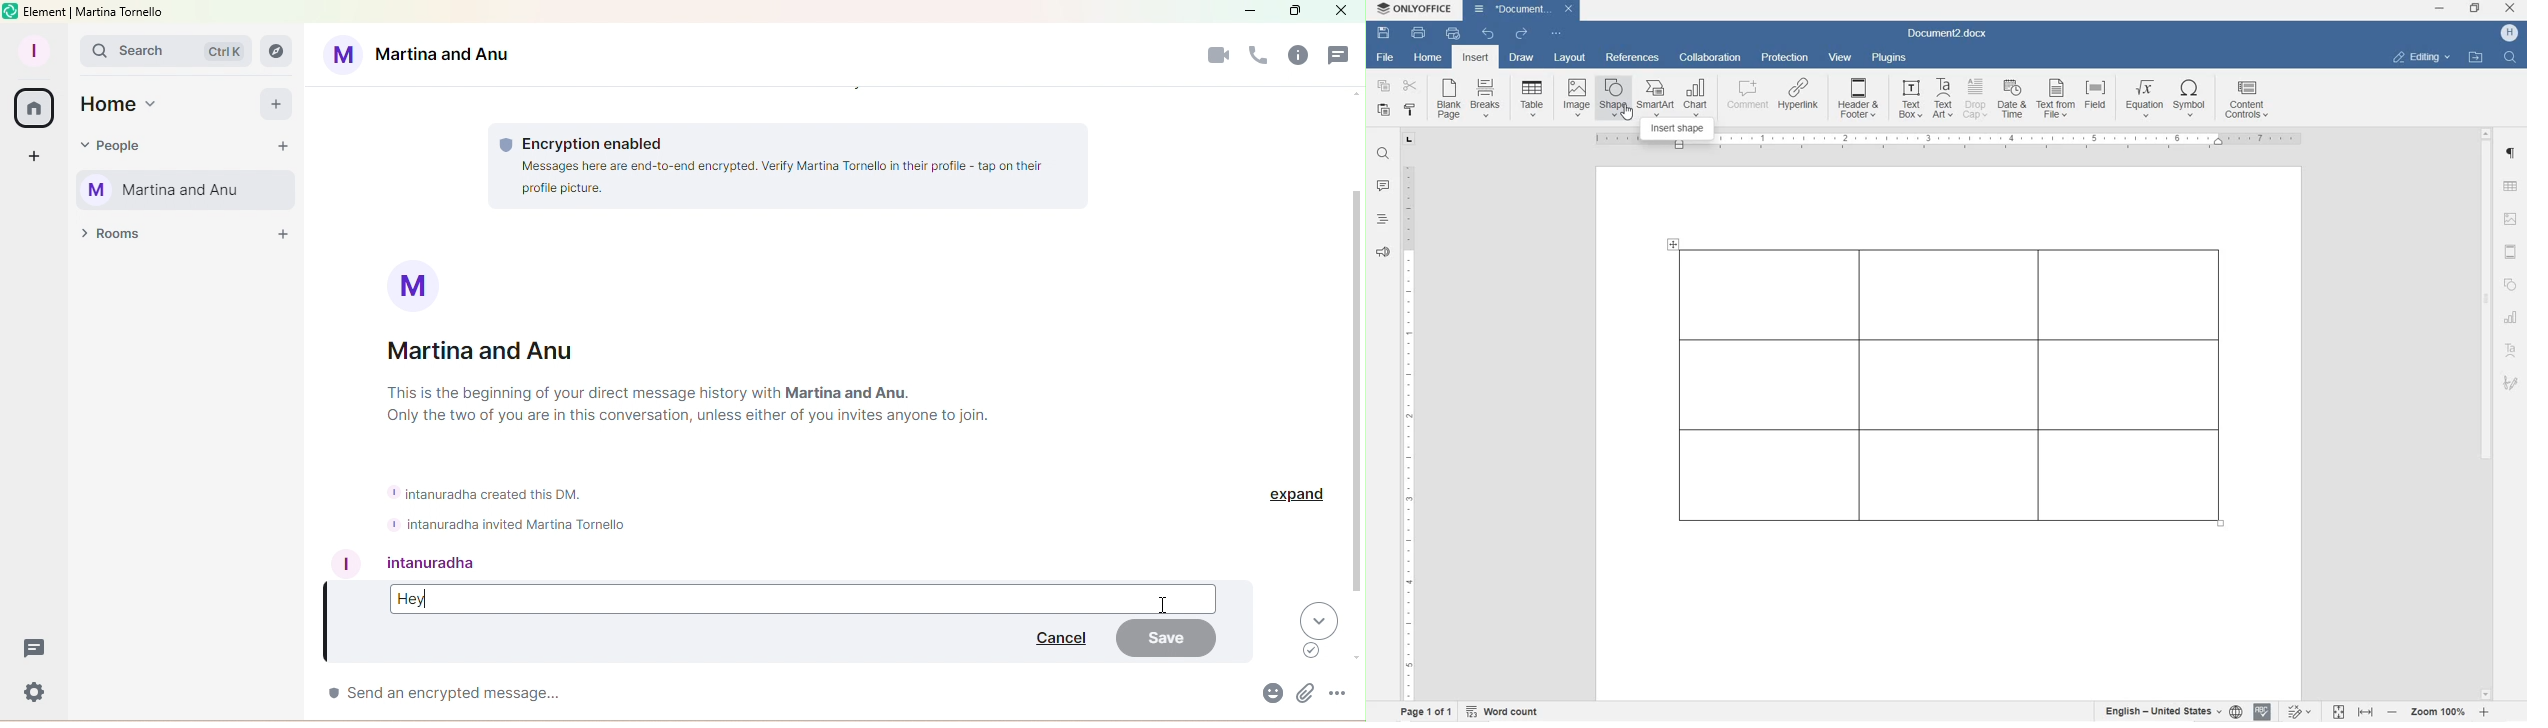 Image resolution: width=2548 pixels, height=728 pixels. Describe the element at coordinates (2478, 58) in the screenshot. I see `OPEN FILE LOCATION` at that location.